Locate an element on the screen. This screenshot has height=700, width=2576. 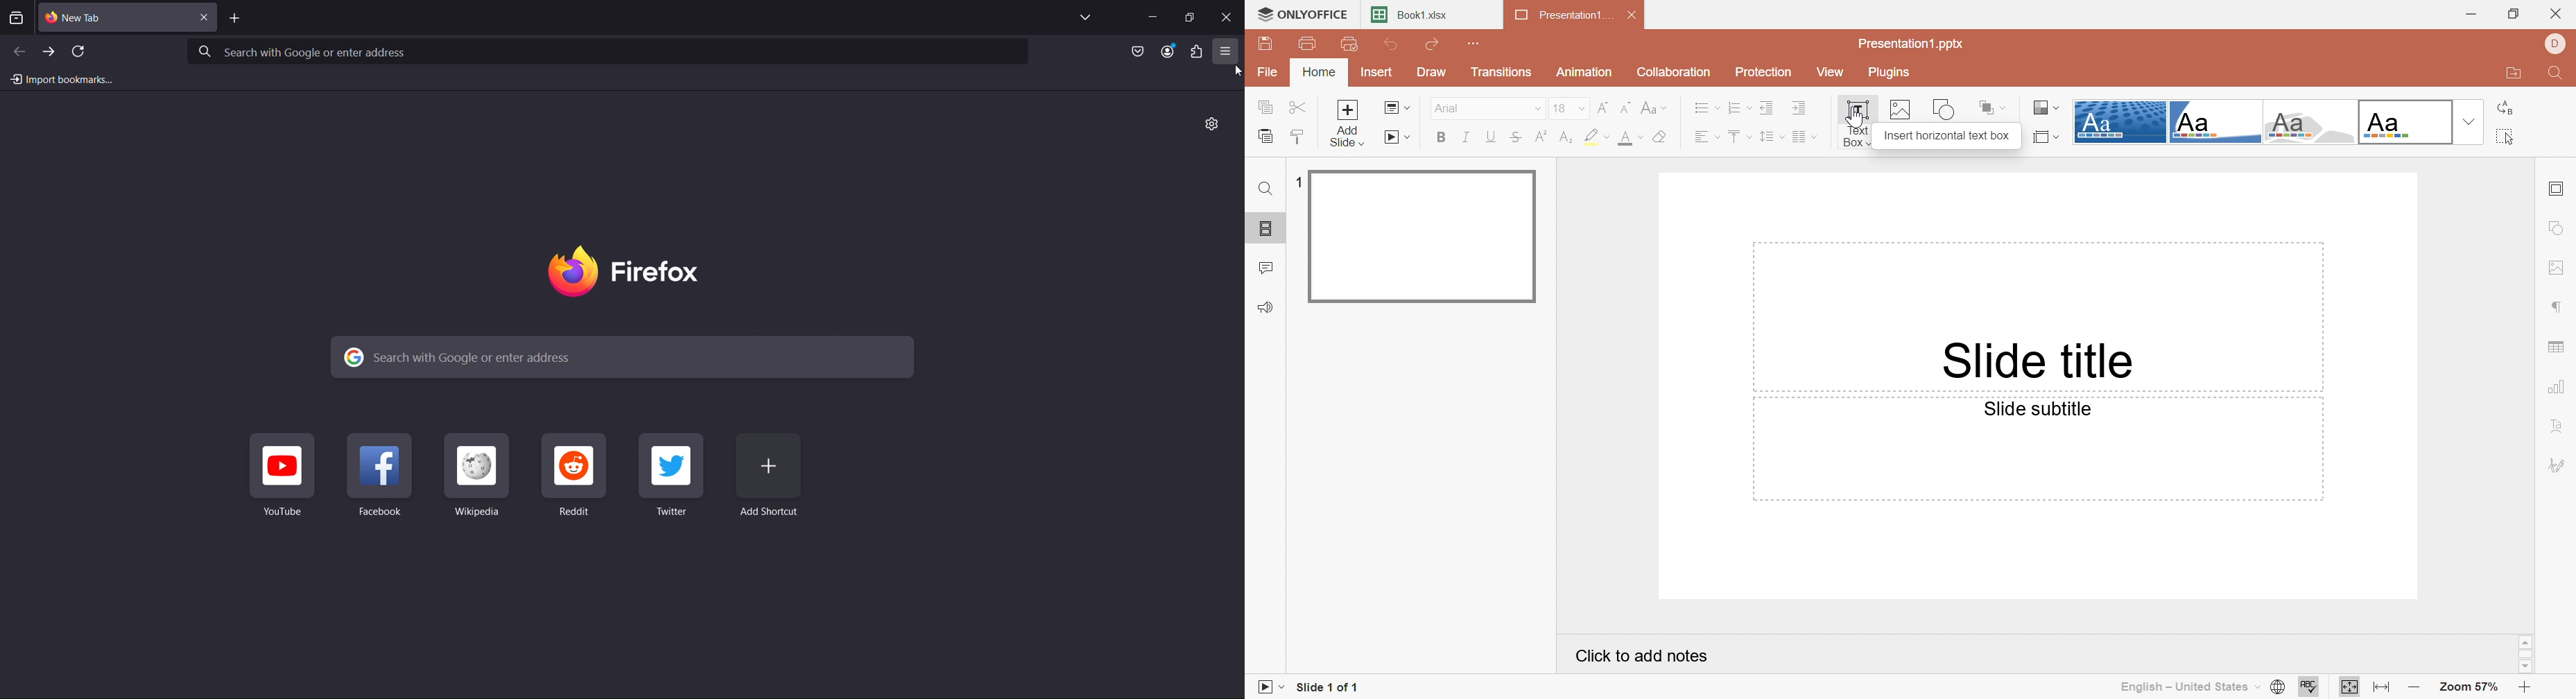
Open file location is located at coordinates (2514, 74).